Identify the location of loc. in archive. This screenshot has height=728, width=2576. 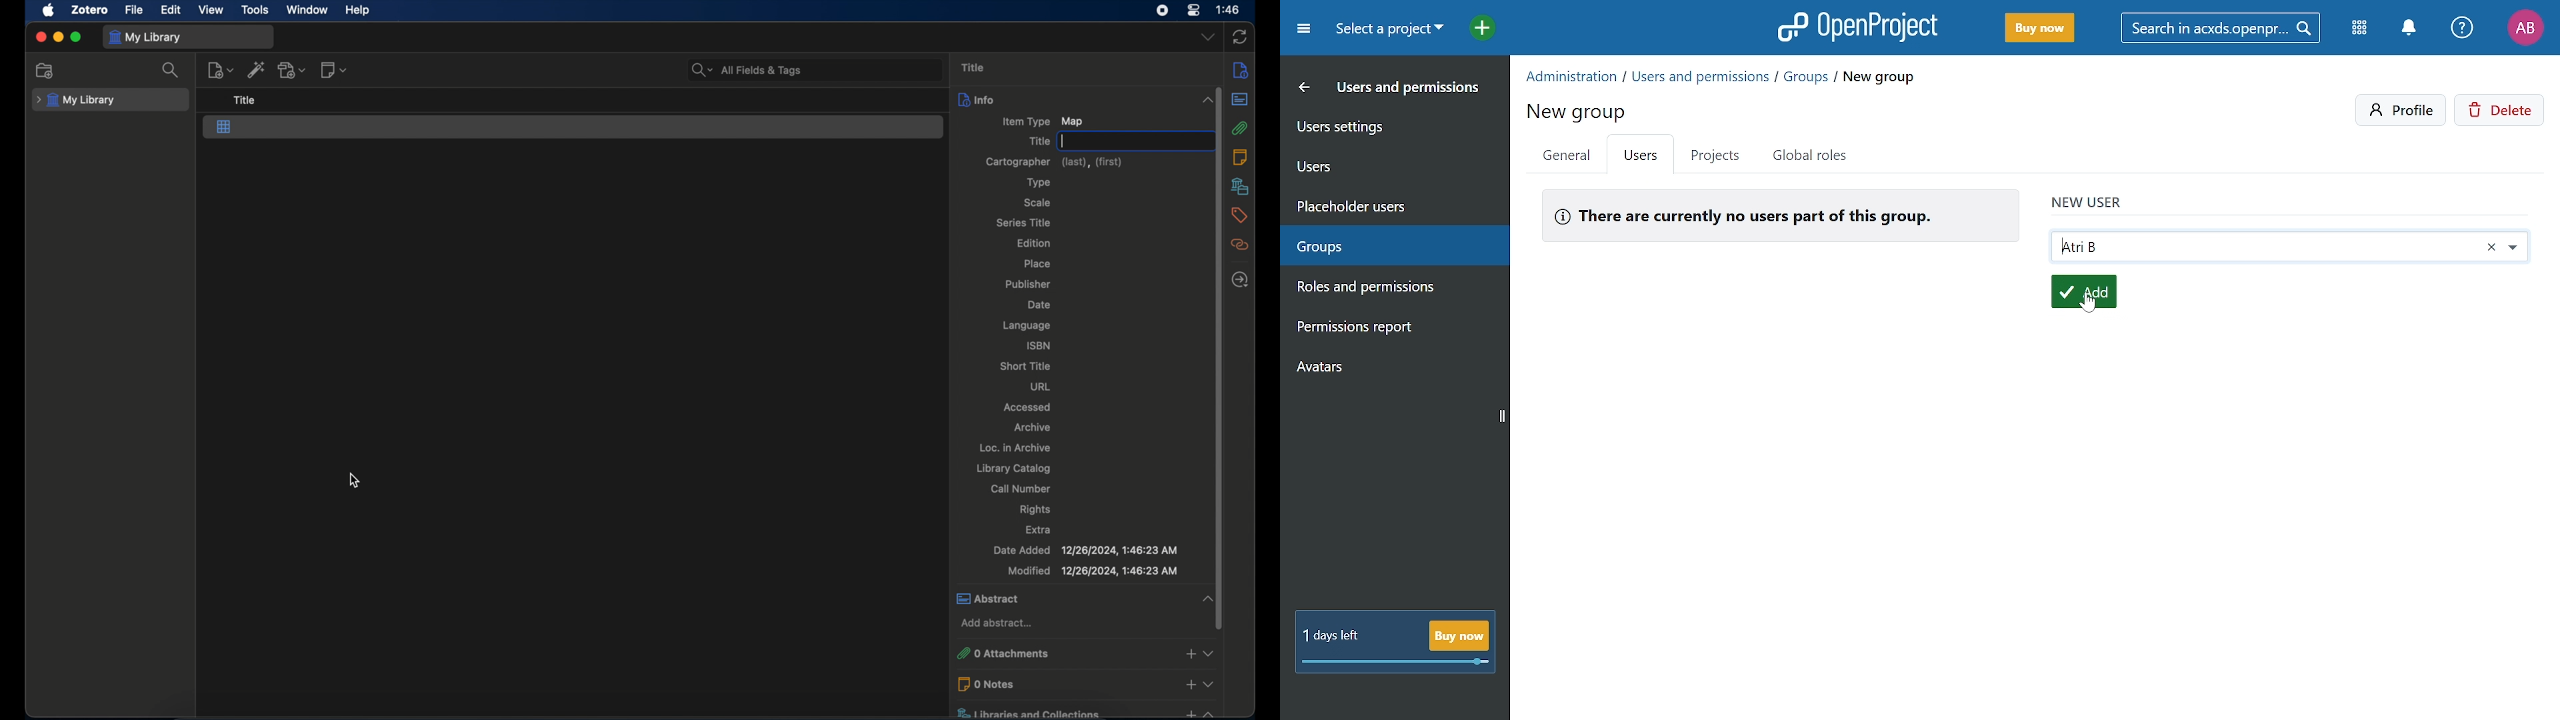
(1016, 447).